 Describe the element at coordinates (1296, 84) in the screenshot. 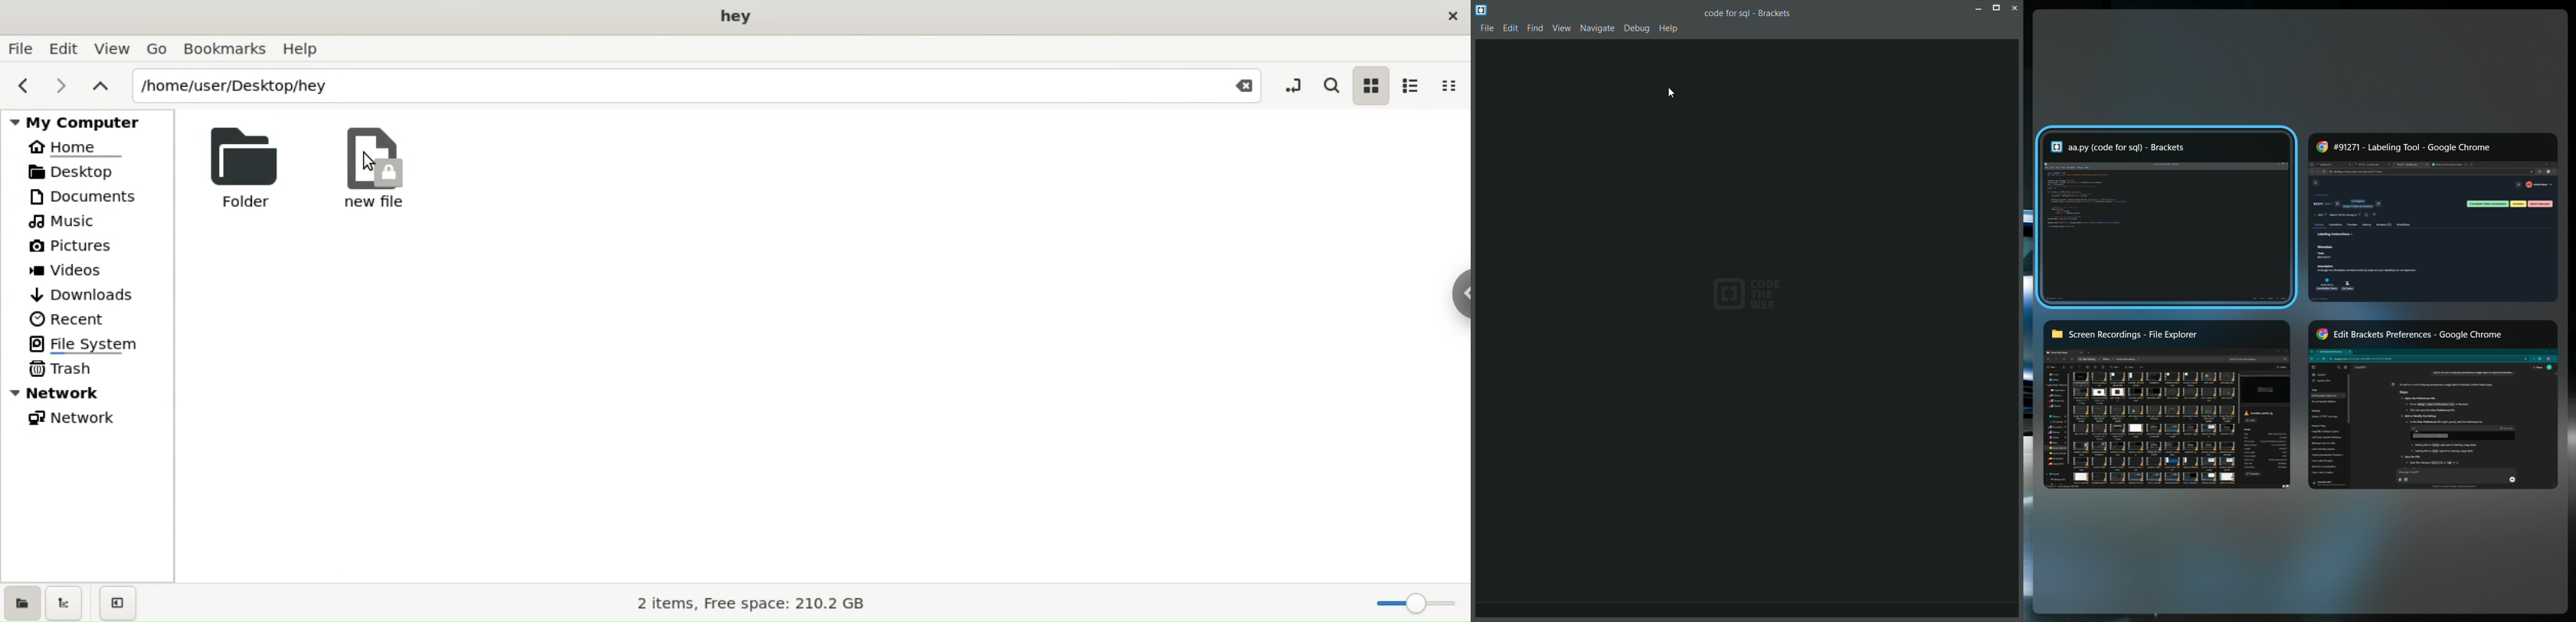

I see `toggle location entry` at that location.